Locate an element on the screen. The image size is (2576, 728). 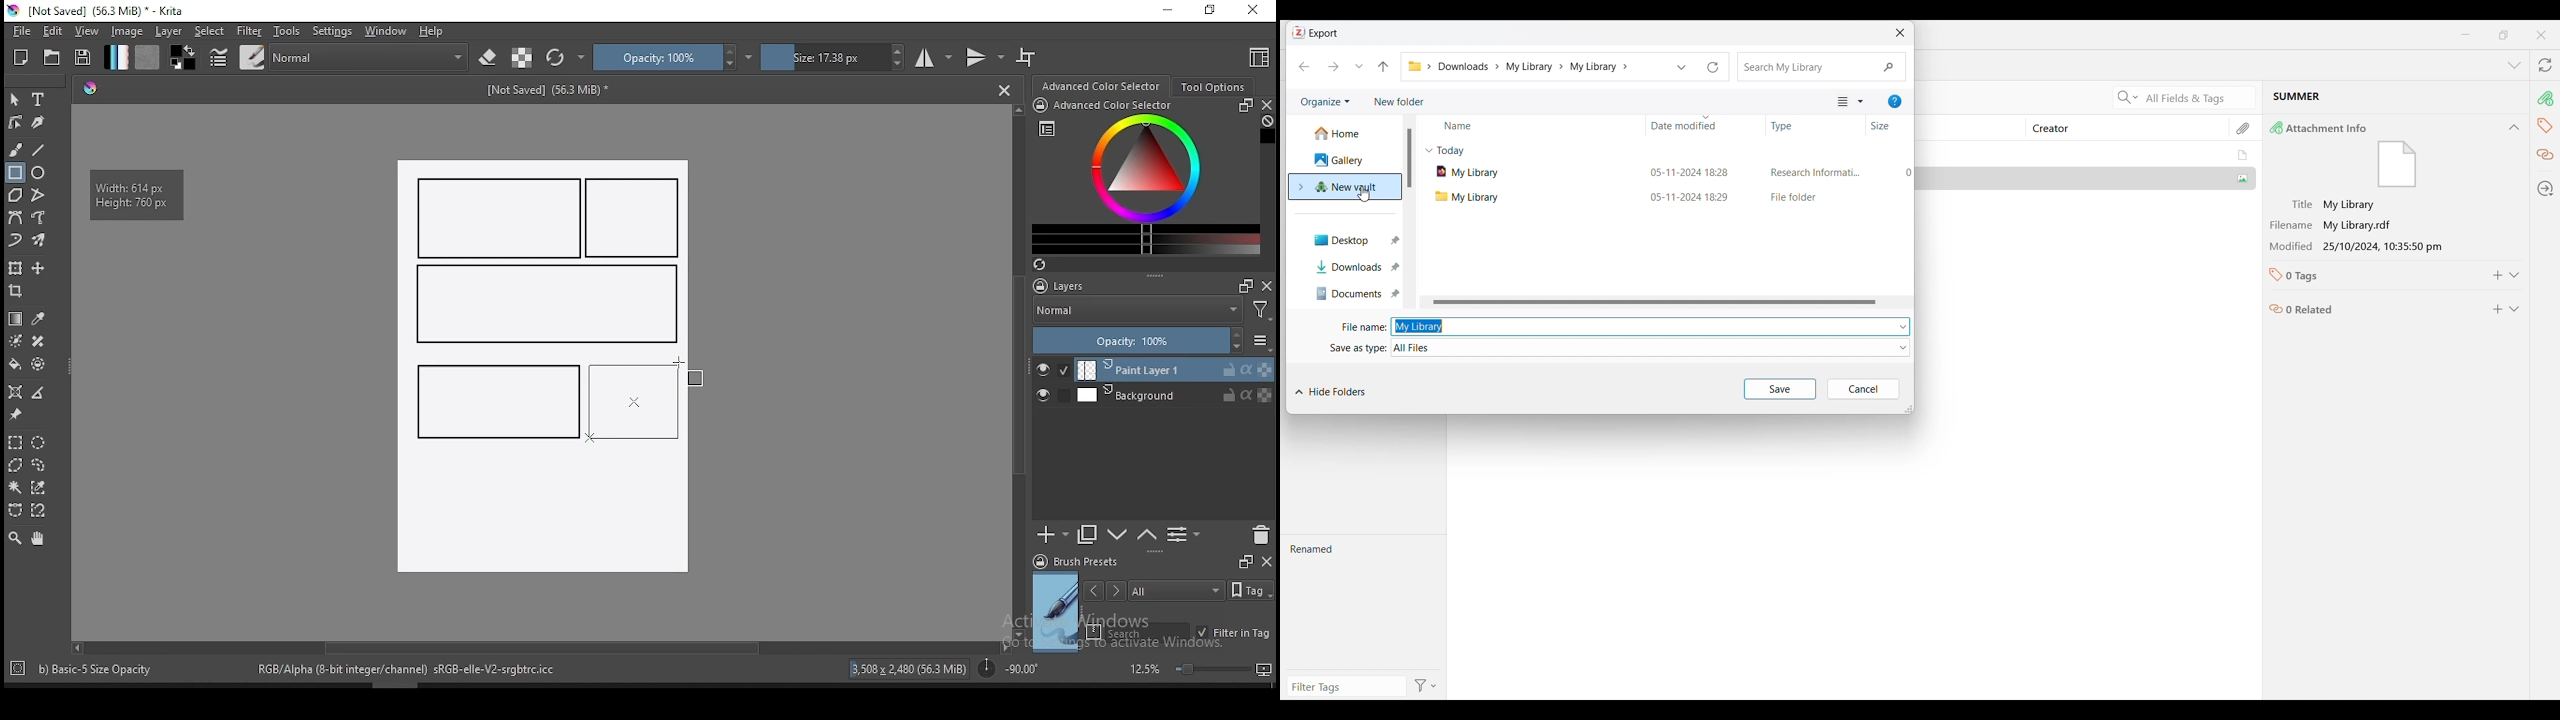
magnetic curve selection tool is located at coordinates (36, 510).